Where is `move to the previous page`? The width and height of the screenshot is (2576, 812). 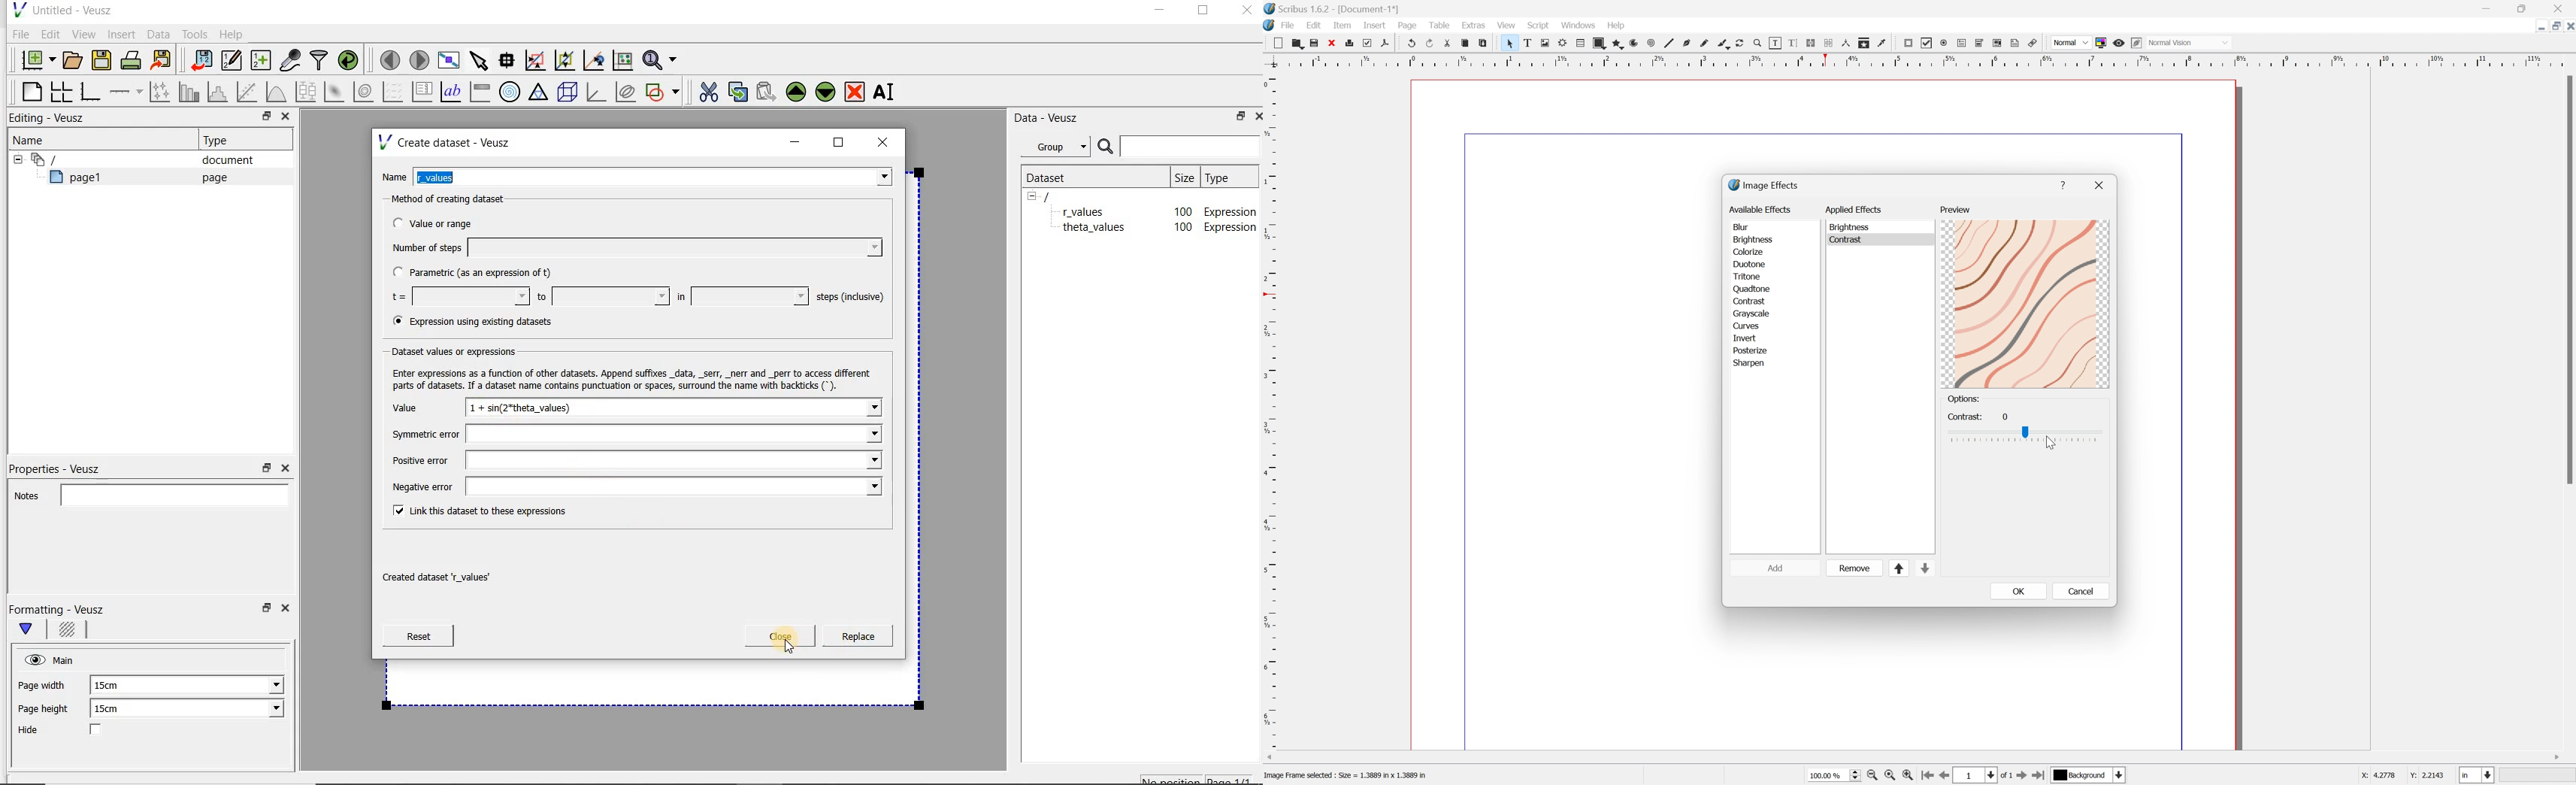 move to the previous page is located at coordinates (391, 58).